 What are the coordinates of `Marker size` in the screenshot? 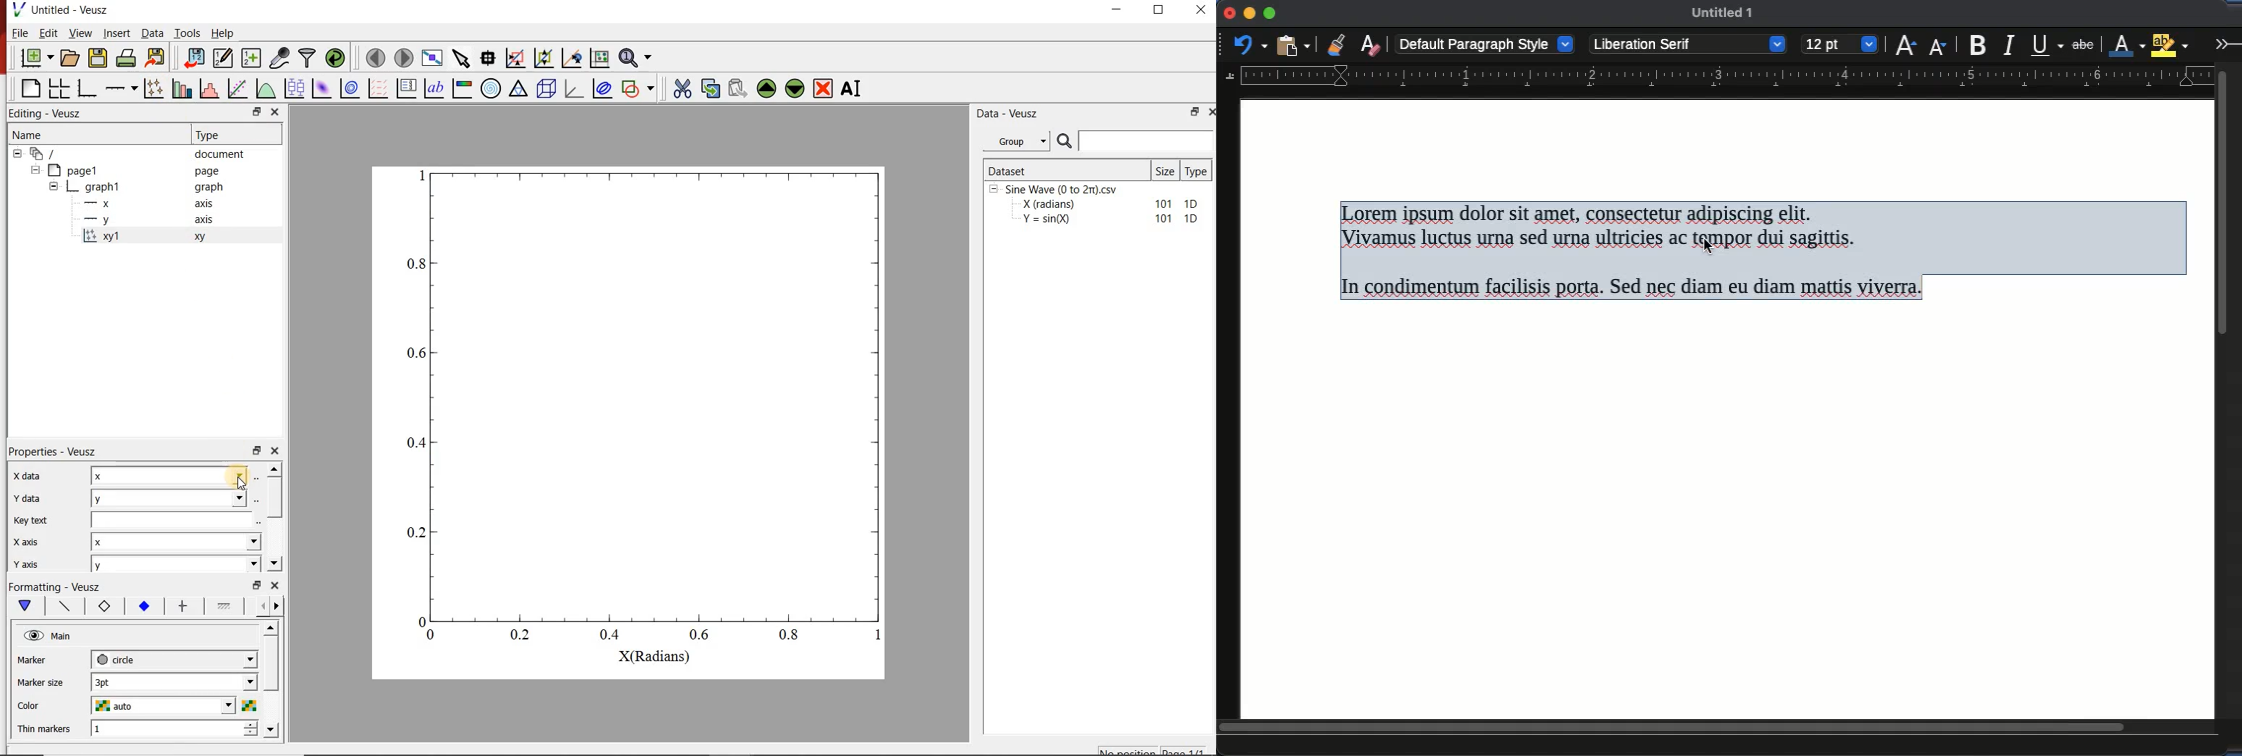 It's located at (41, 658).